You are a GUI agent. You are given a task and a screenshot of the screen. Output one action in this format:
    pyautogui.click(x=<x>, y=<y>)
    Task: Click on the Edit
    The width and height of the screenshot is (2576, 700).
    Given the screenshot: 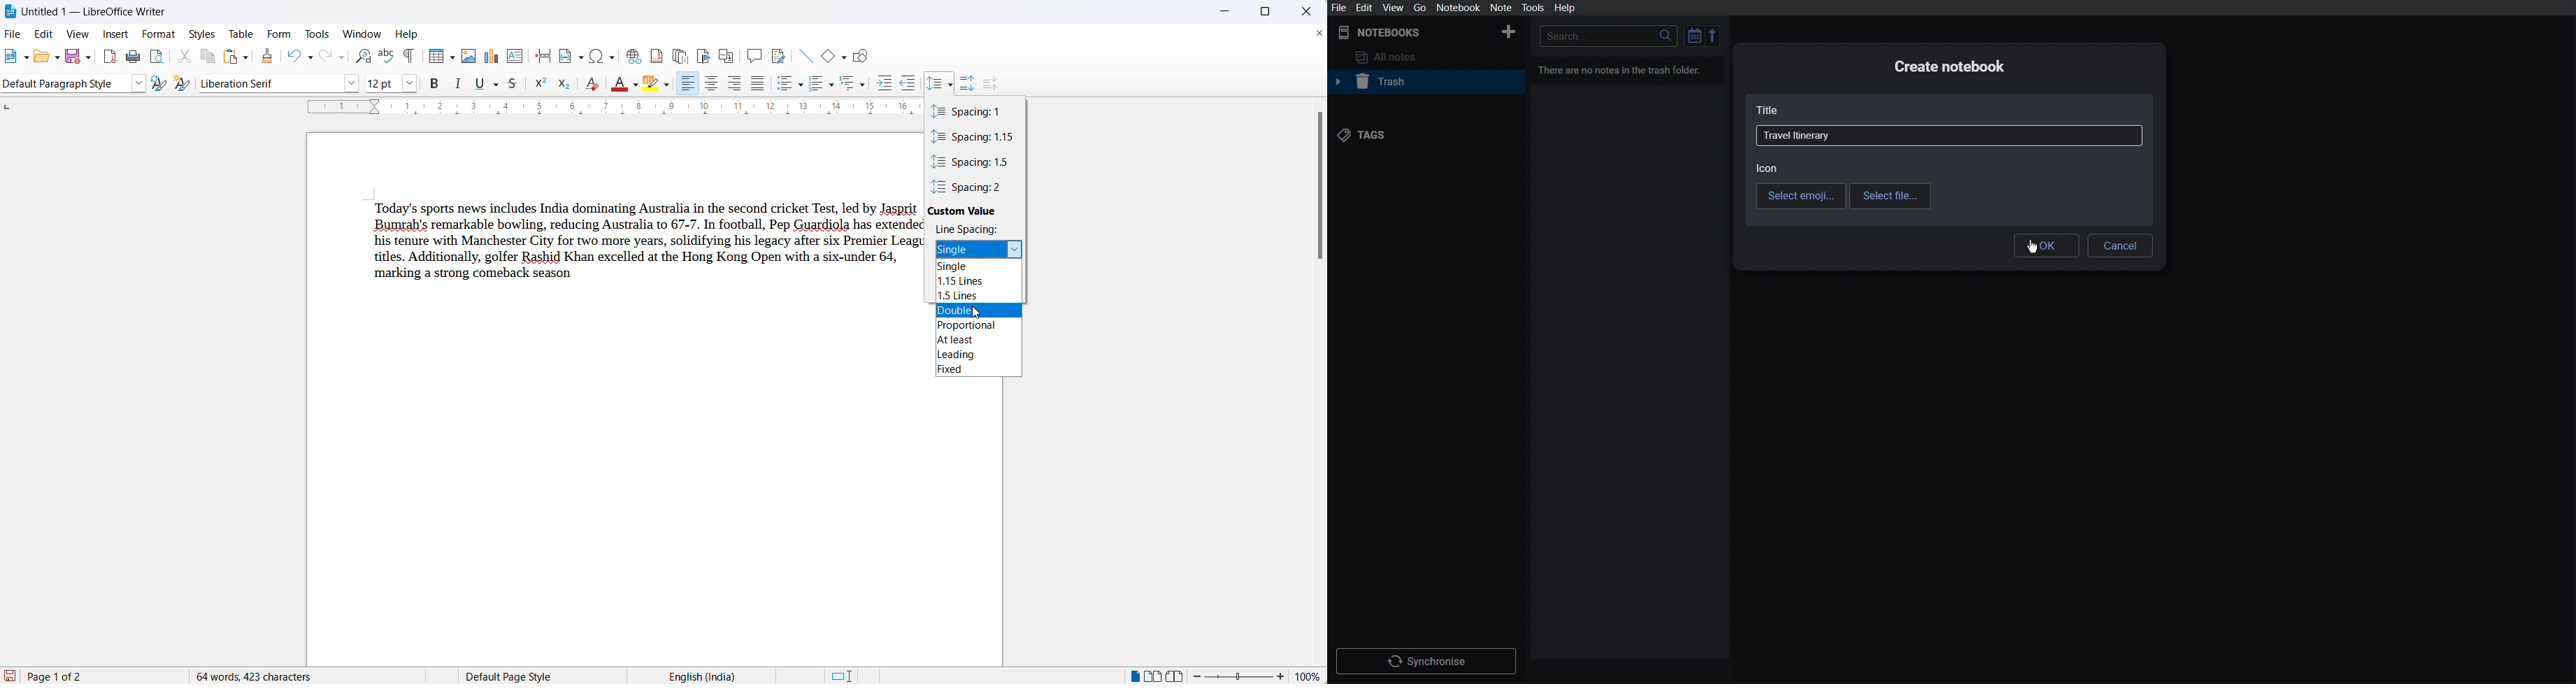 What is the action you would take?
    pyautogui.click(x=1366, y=7)
    